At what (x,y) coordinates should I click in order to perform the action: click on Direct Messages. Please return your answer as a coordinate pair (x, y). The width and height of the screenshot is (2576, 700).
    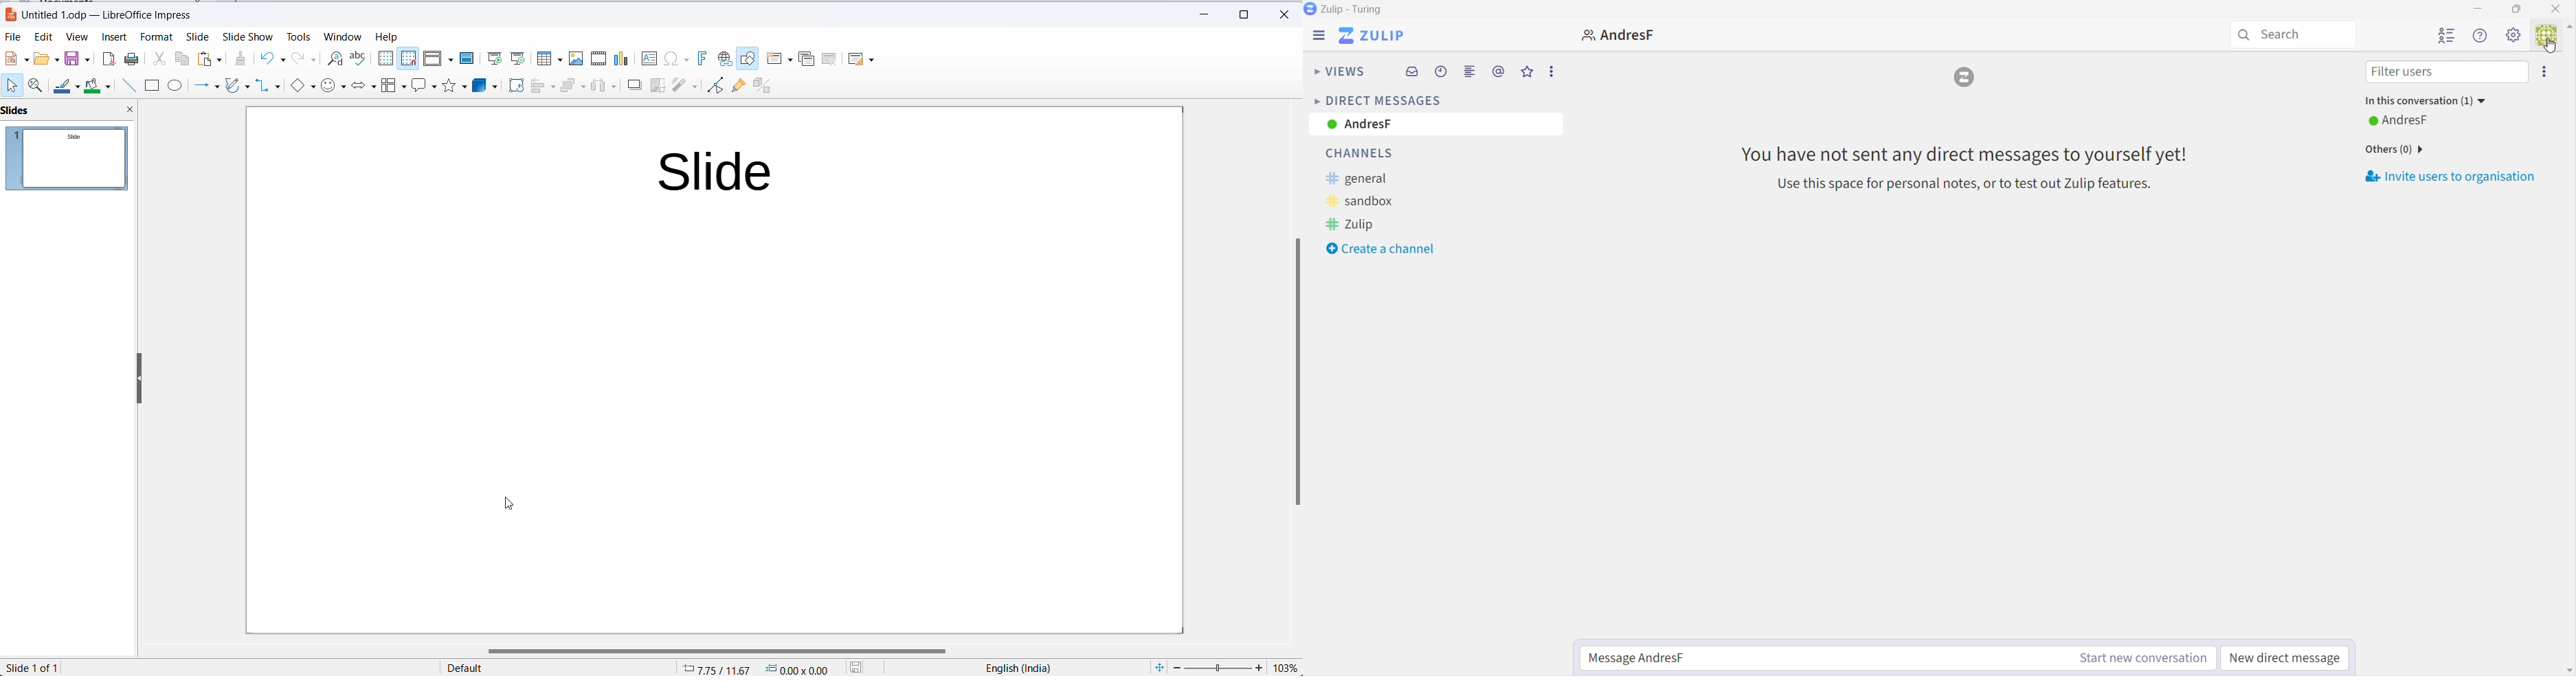
    Looking at the image, I should click on (1376, 100).